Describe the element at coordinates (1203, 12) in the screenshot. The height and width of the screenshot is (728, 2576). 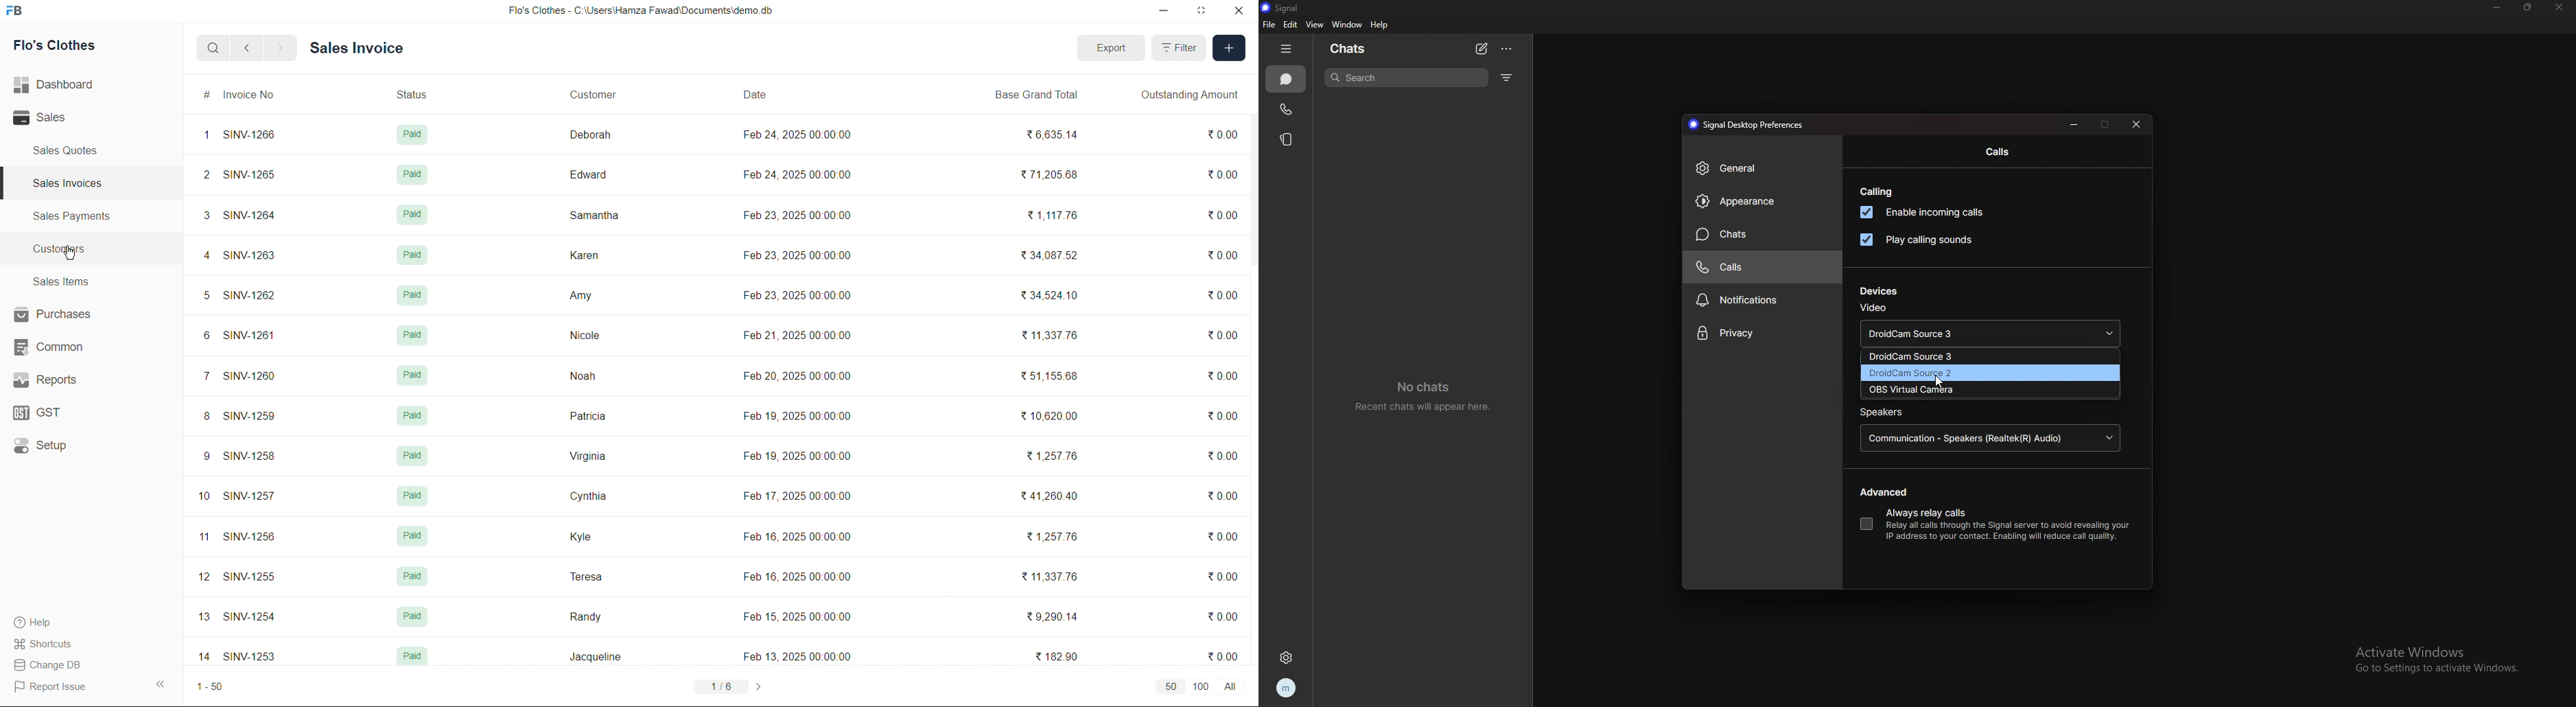
I see `maximize` at that location.